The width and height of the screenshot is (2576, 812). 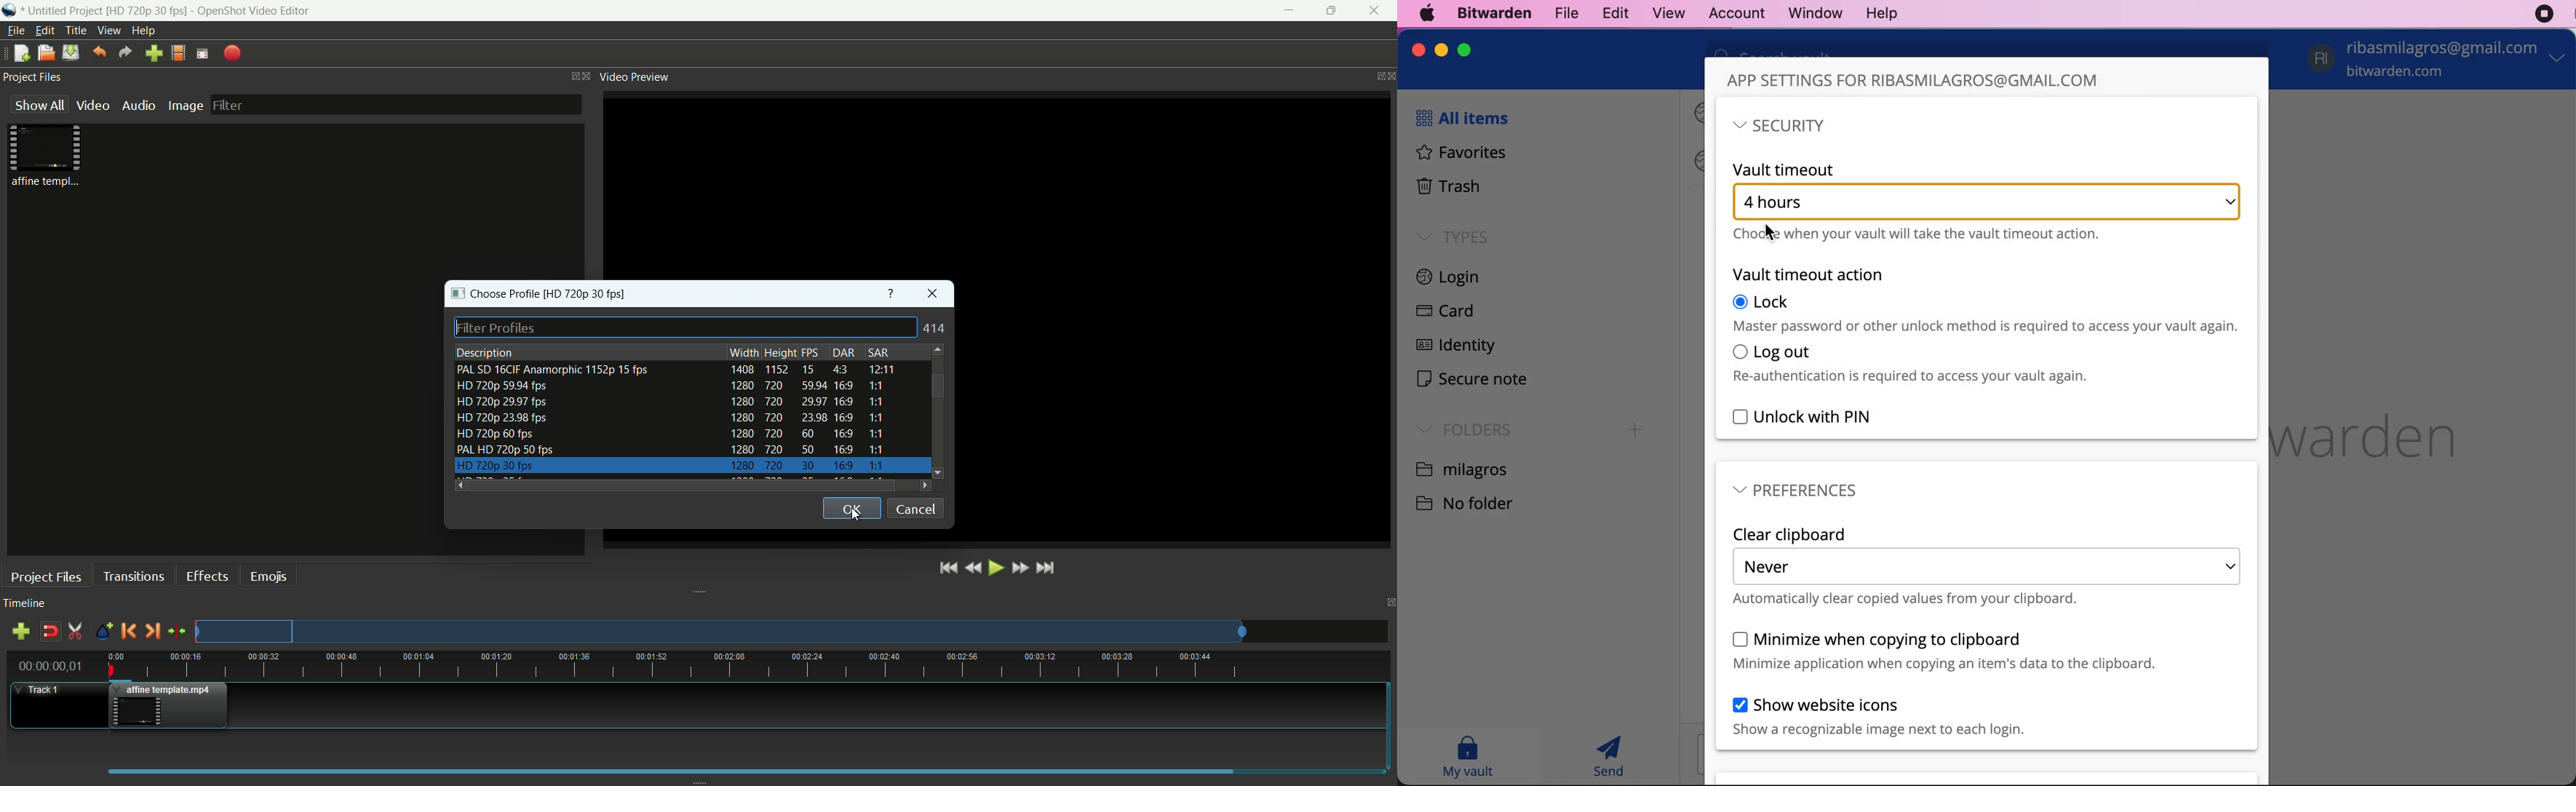 What do you see at coordinates (176, 631) in the screenshot?
I see `center the timeline on the playhead` at bounding box center [176, 631].